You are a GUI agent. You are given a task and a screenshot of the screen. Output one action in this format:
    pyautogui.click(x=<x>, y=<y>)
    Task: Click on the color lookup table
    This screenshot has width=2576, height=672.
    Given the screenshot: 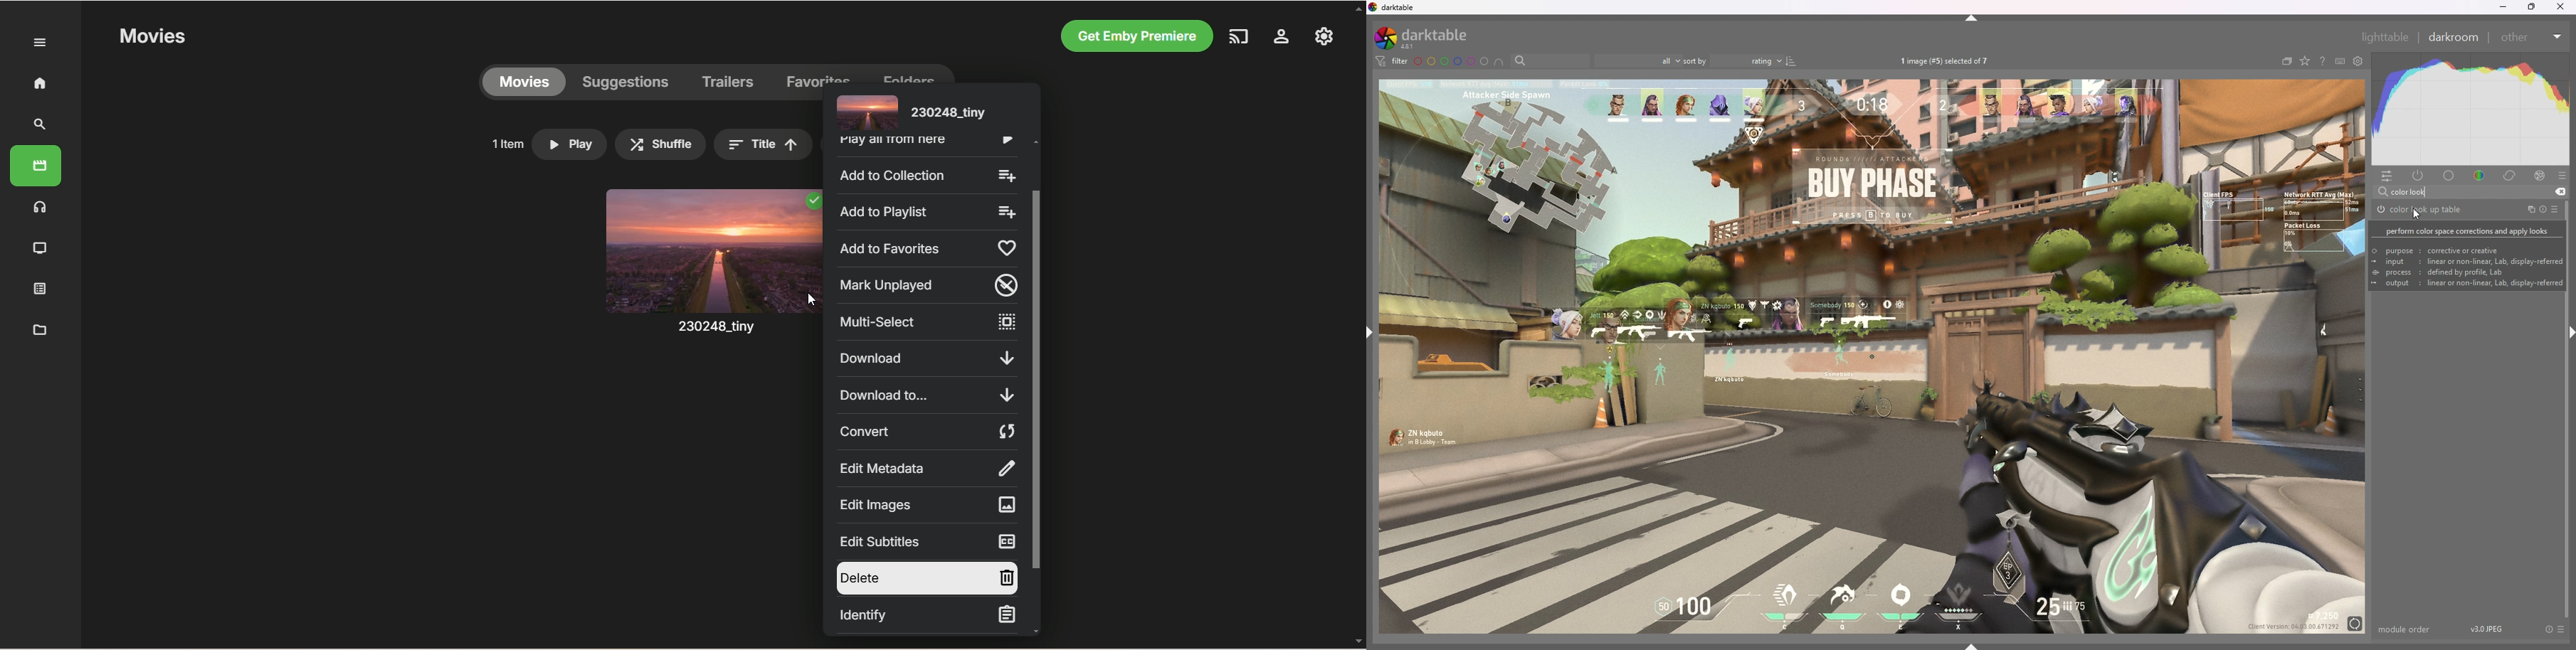 What is the action you would take?
    pyautogui.click(x=2419, y=210)
    